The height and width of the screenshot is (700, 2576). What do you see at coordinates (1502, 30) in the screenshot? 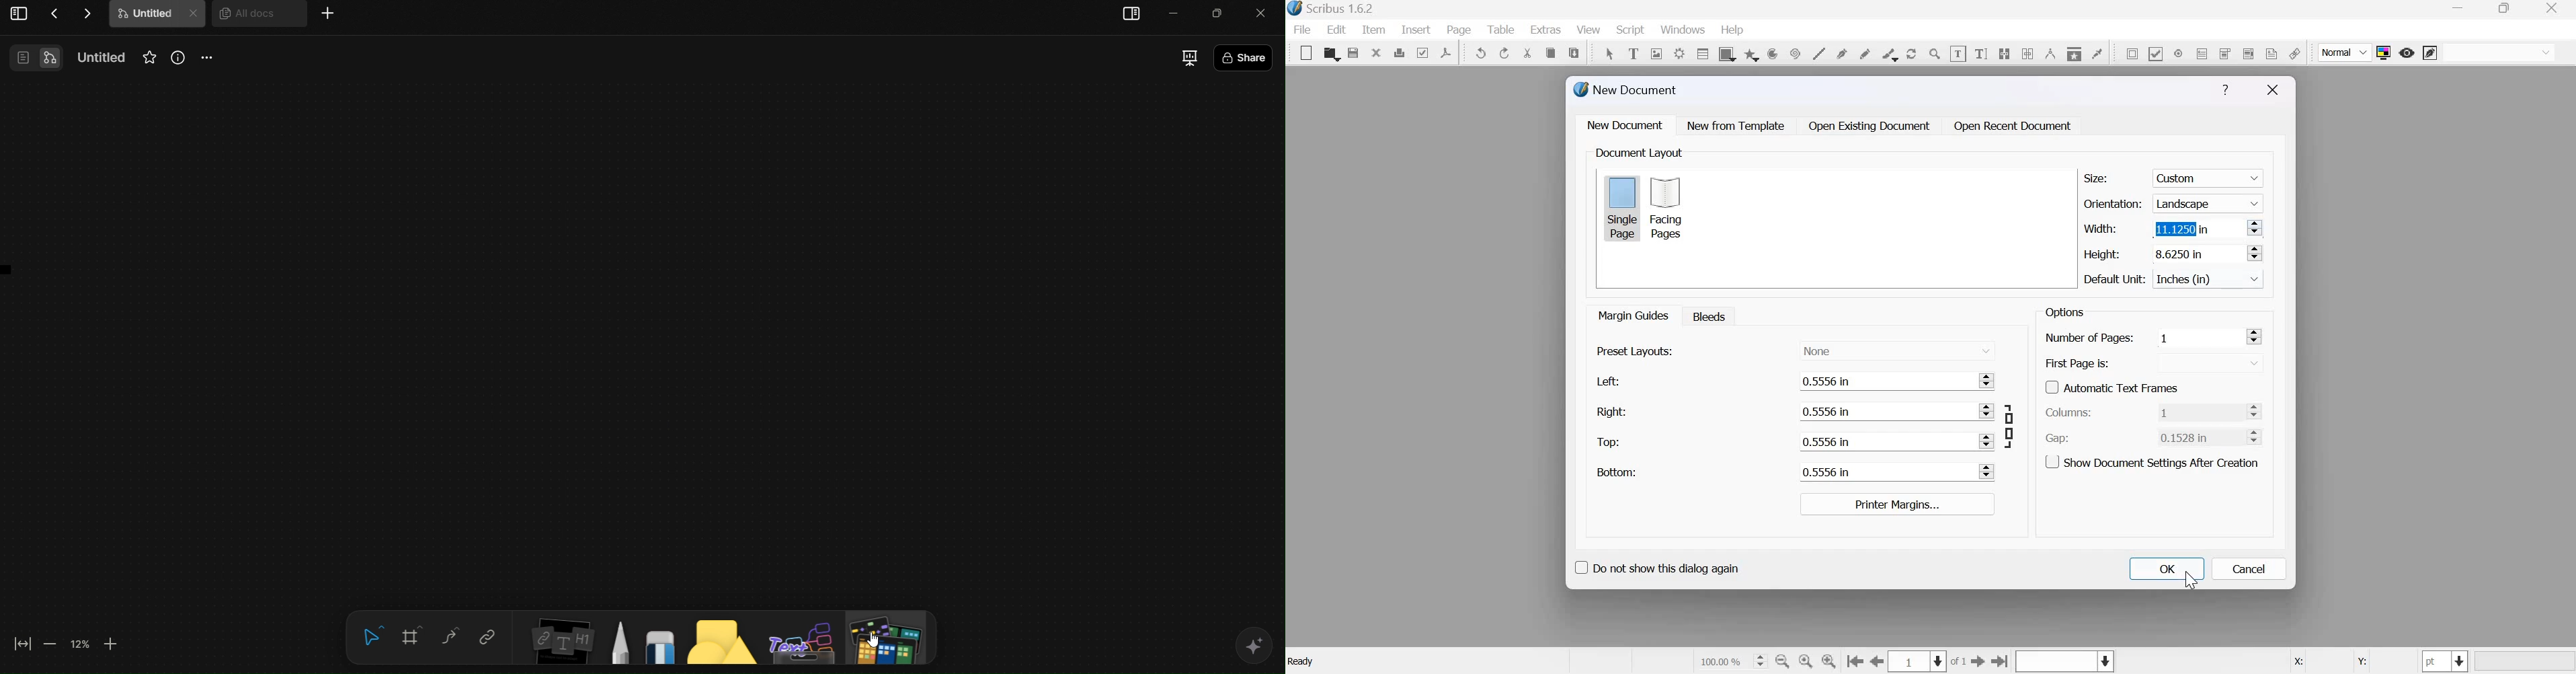
I see `Table` at bounding box center [1502, 30].